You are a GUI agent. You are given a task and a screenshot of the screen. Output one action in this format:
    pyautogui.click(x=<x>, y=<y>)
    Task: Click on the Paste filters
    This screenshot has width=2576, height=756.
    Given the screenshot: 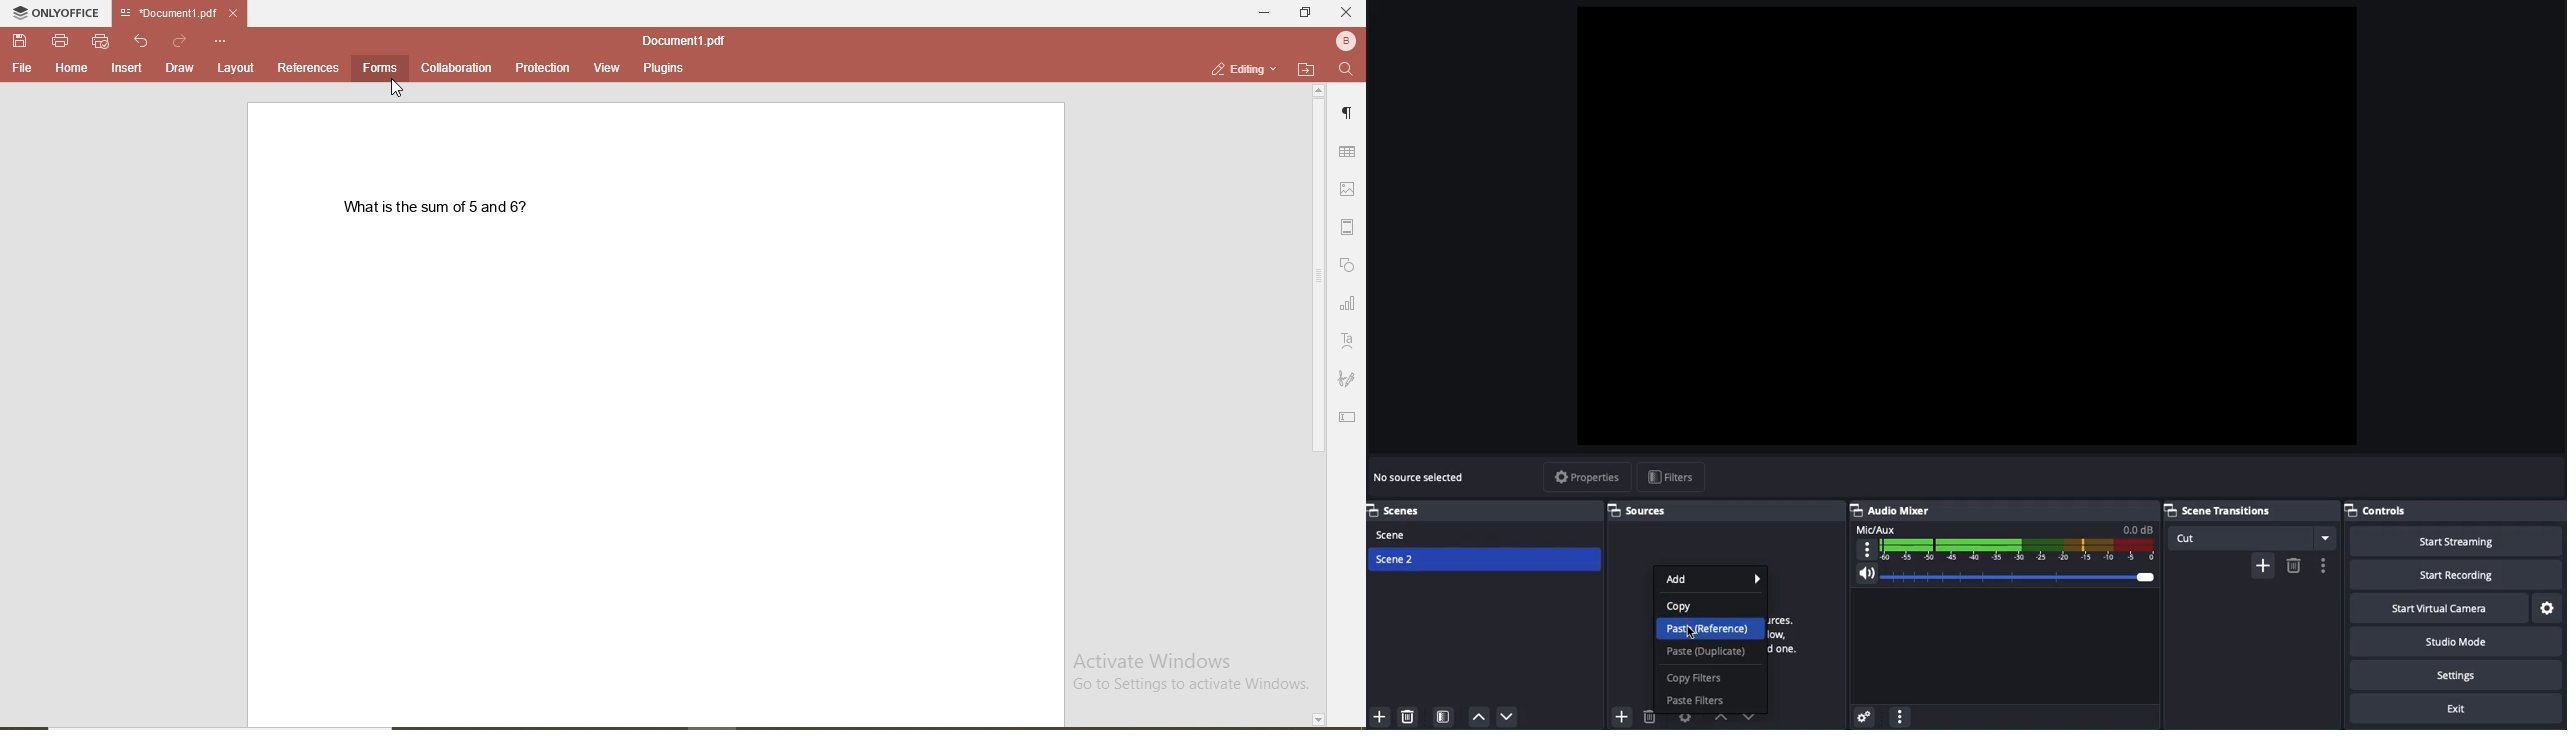 What is the action you would take?
    pyautogui.click(x=1697, y=701)
    